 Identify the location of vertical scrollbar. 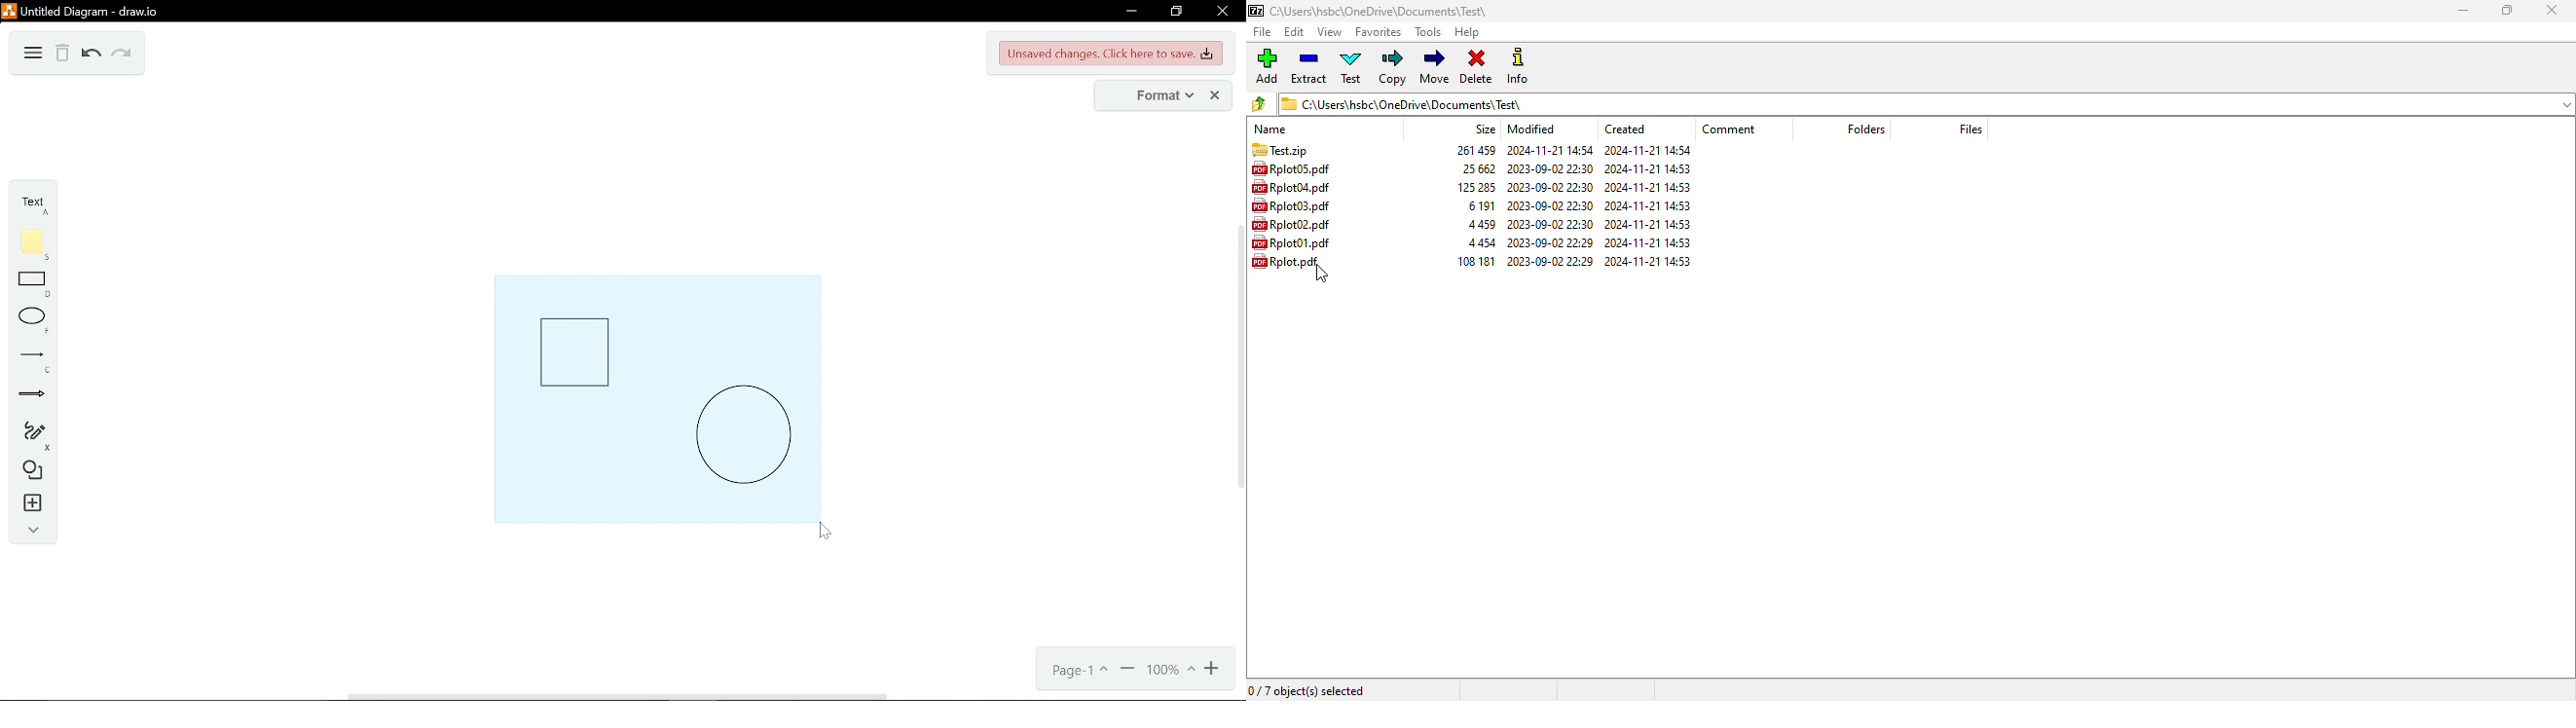
(1238, 354).